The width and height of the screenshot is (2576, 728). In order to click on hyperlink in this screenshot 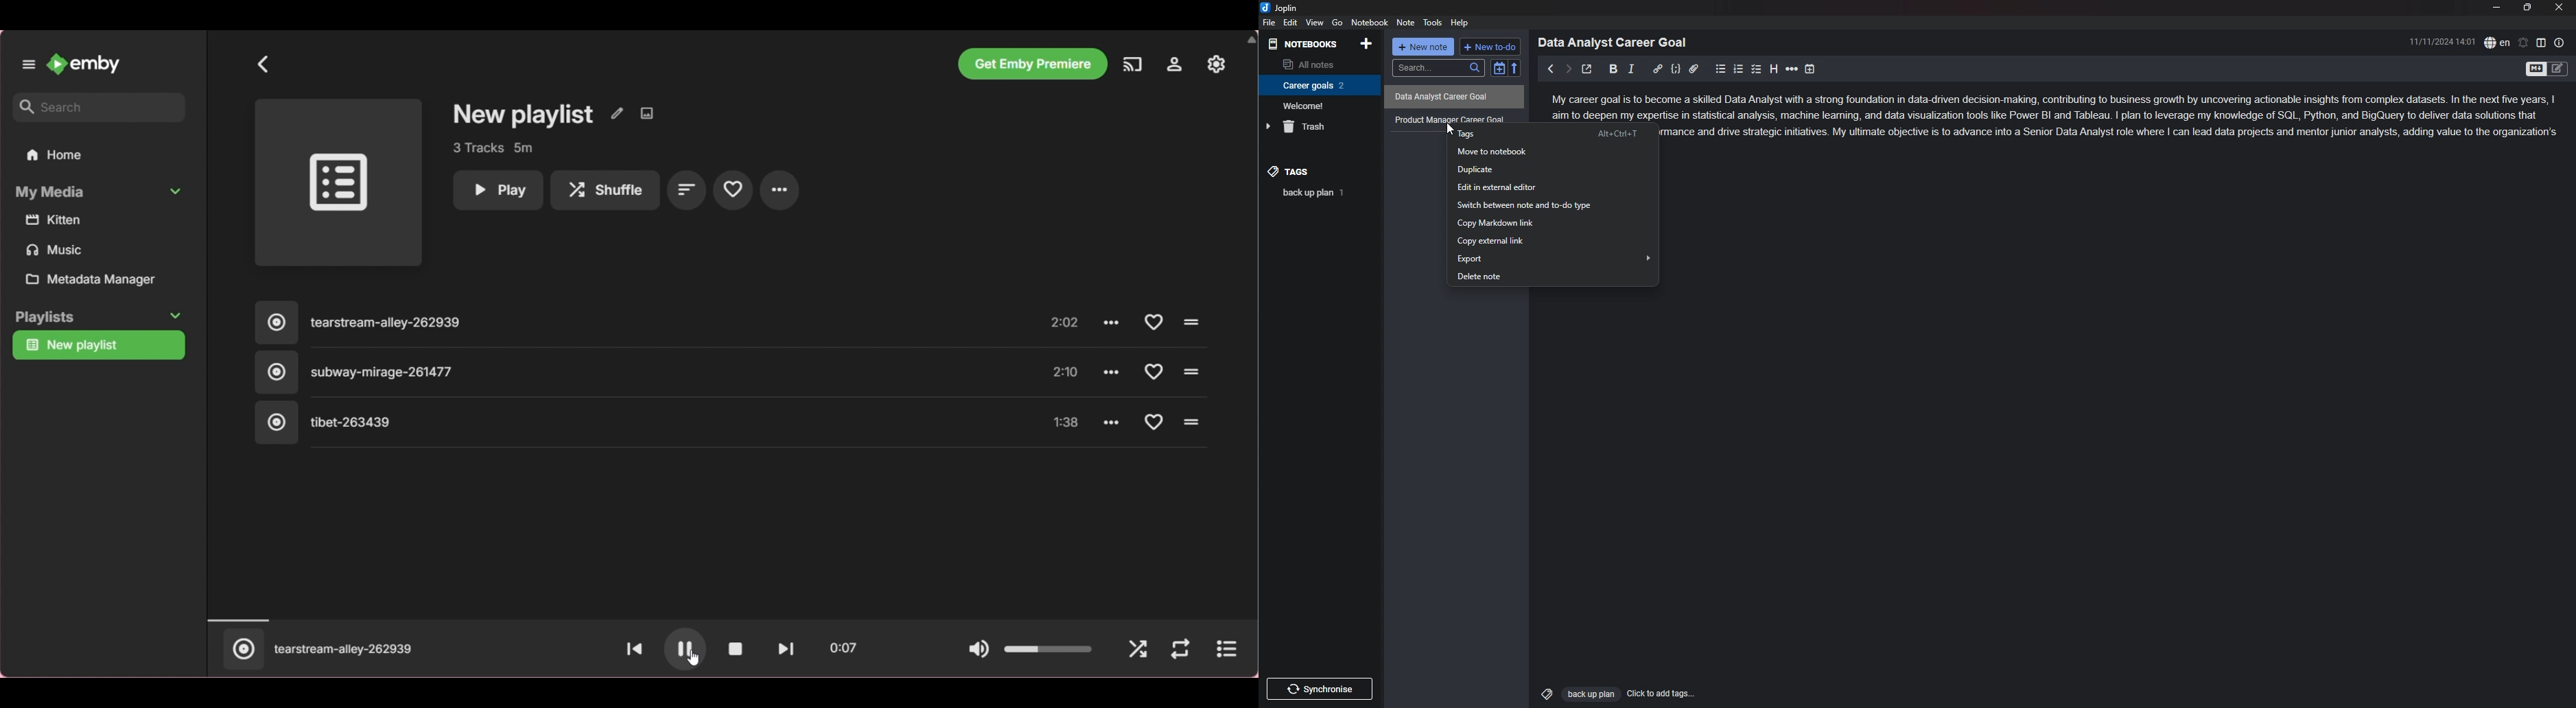, I will do `click(1657, 69)`.